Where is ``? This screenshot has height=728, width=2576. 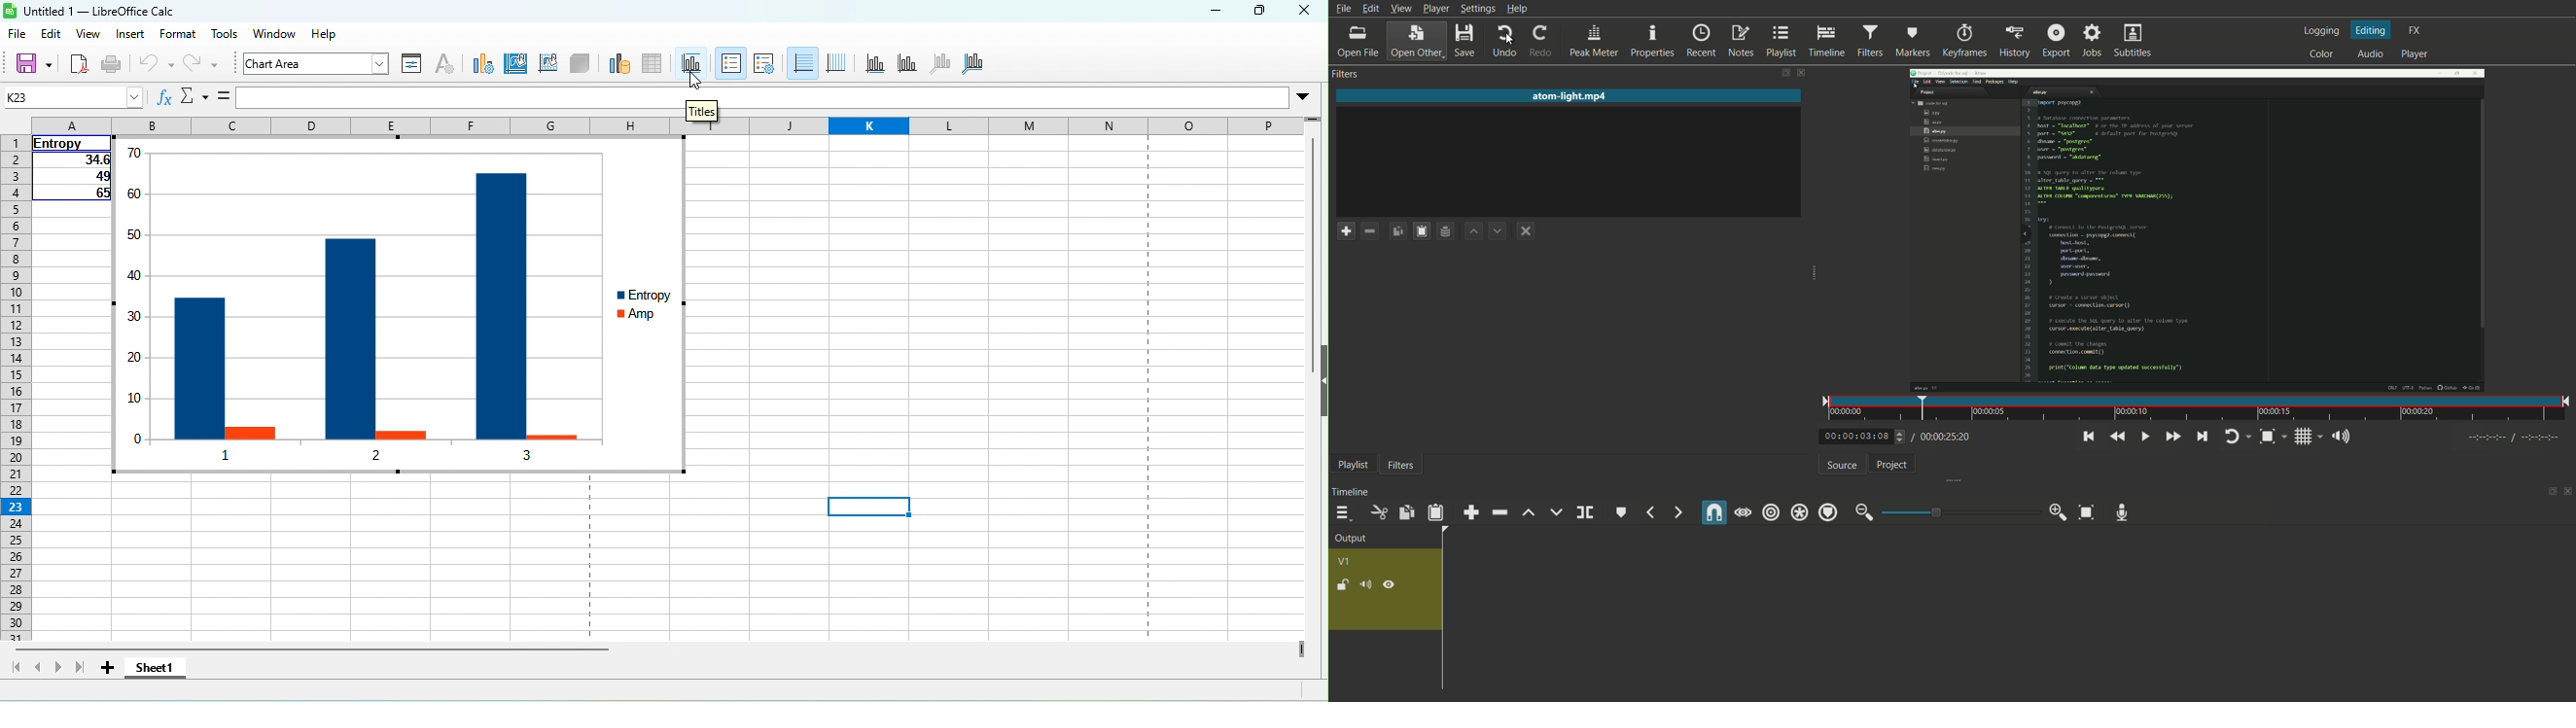
 is located at coordinates (646, 333).